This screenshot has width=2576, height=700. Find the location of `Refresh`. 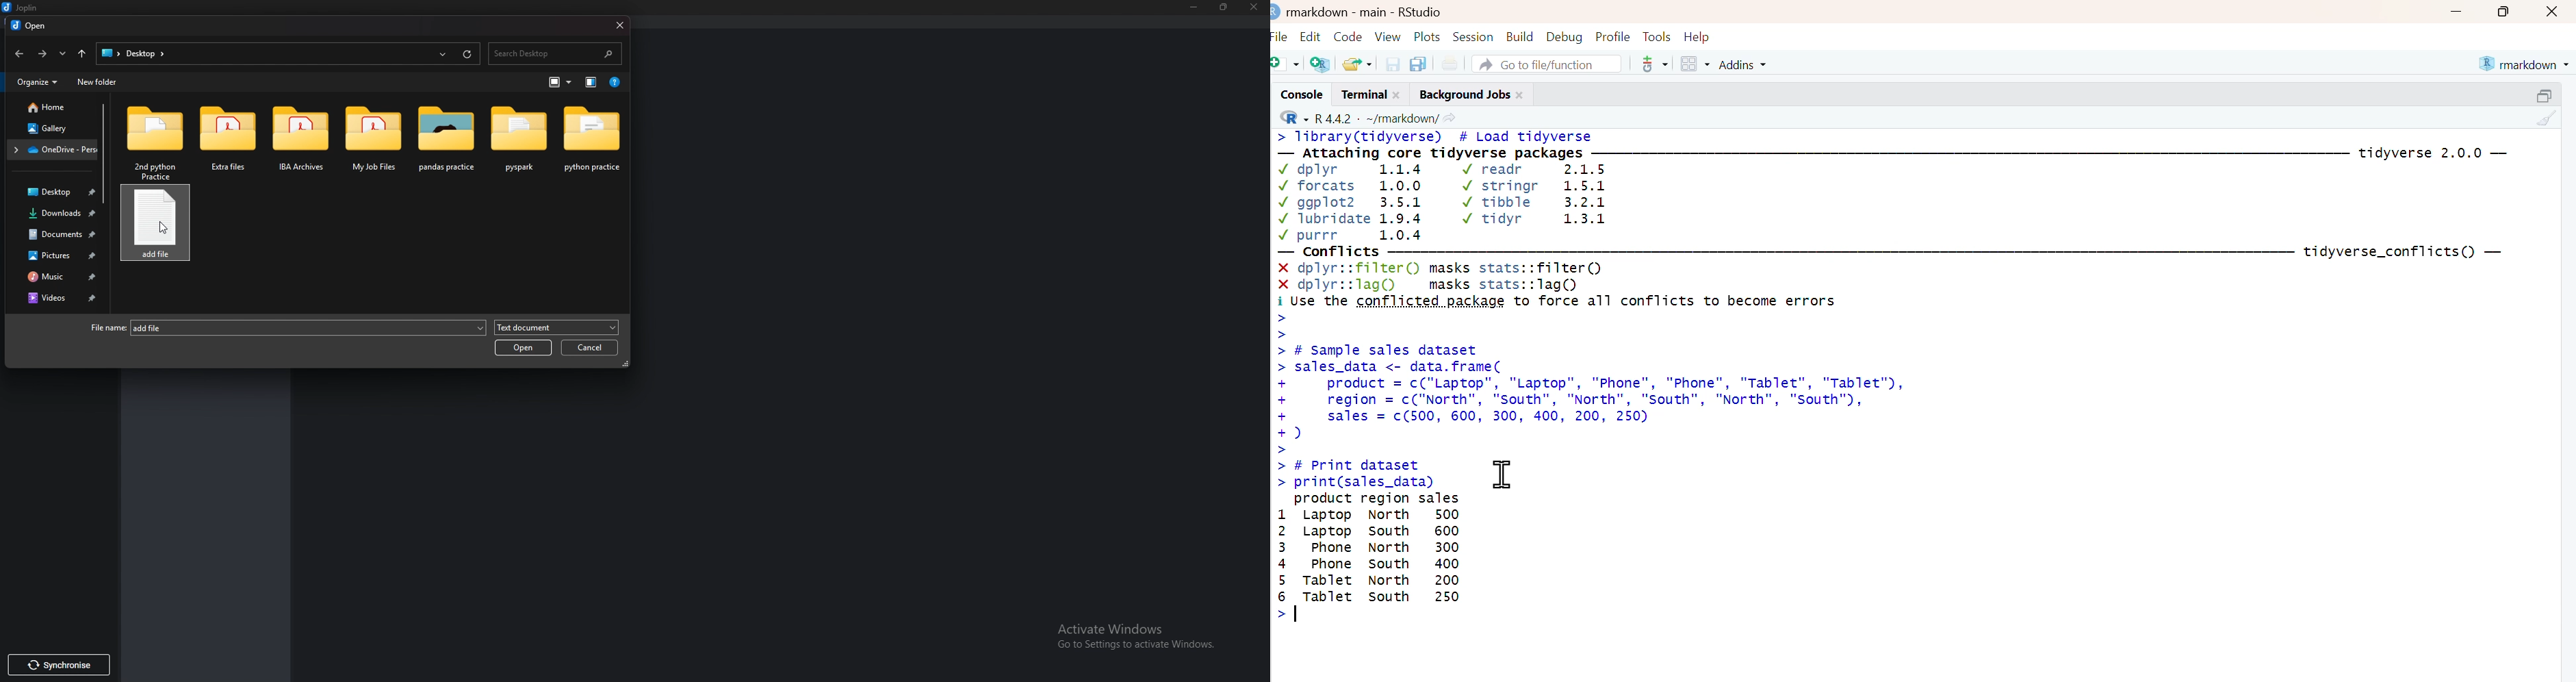

Refresh is located at coordinates (468, 53).